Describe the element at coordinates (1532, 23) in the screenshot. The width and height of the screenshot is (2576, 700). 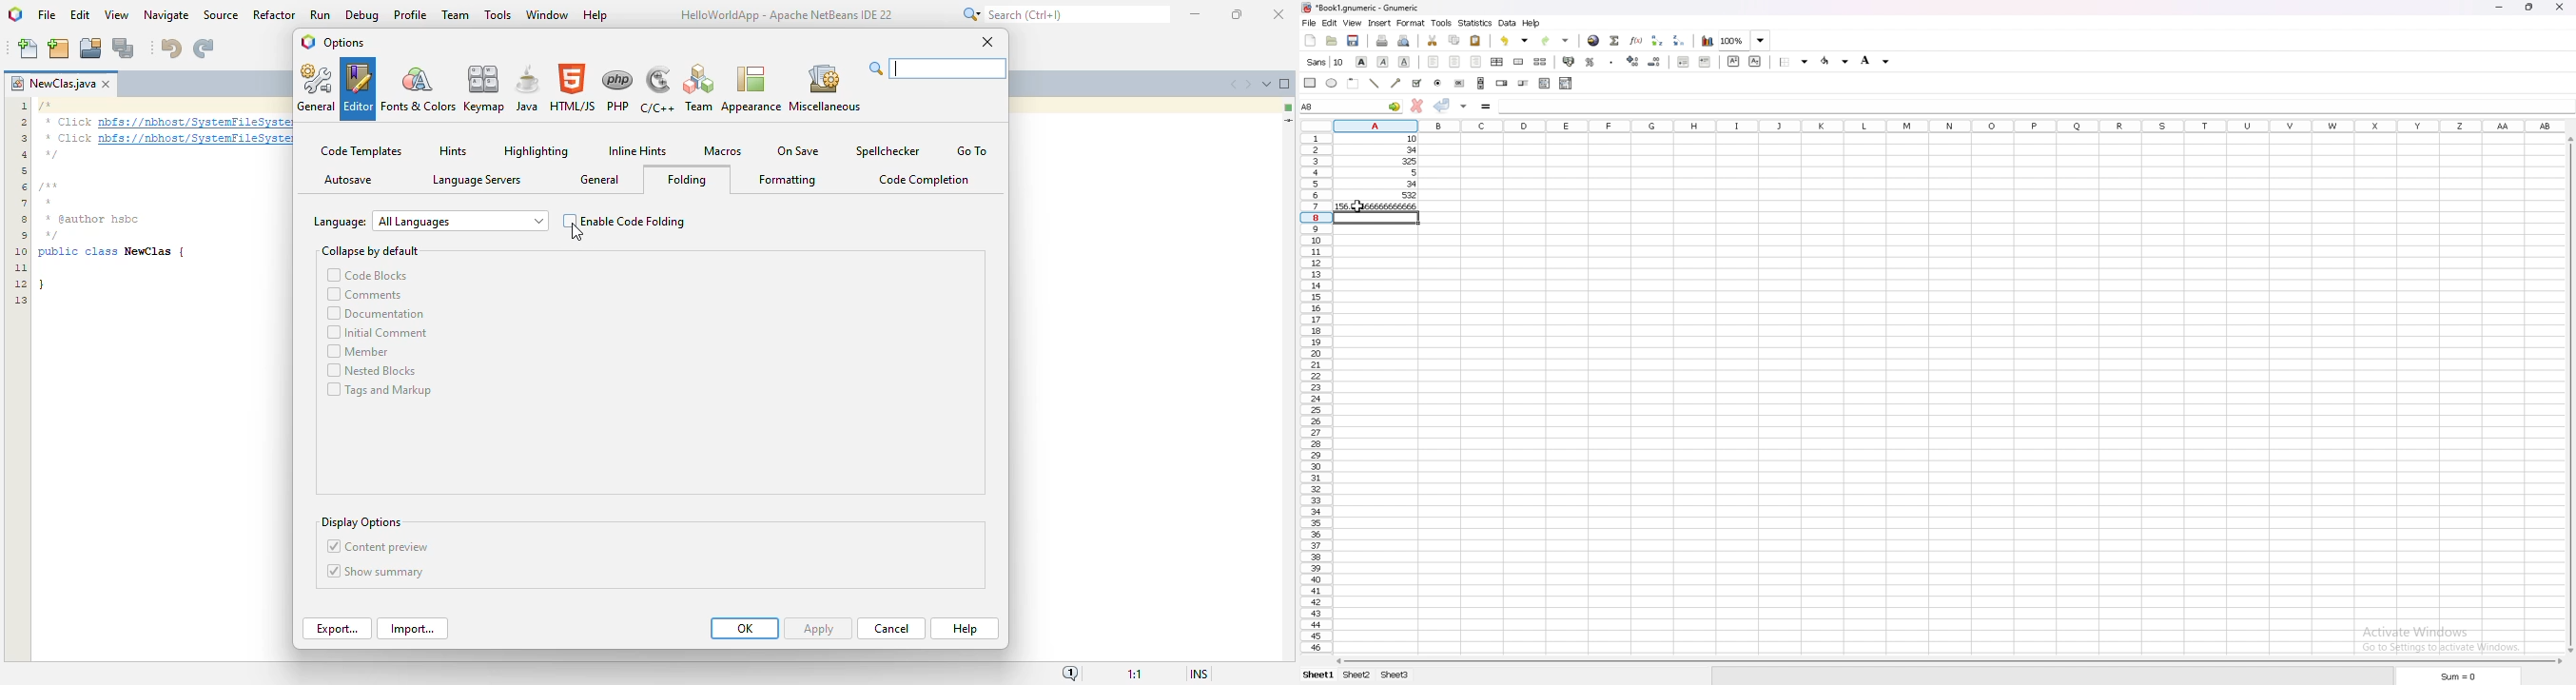
I see `help` at that location.